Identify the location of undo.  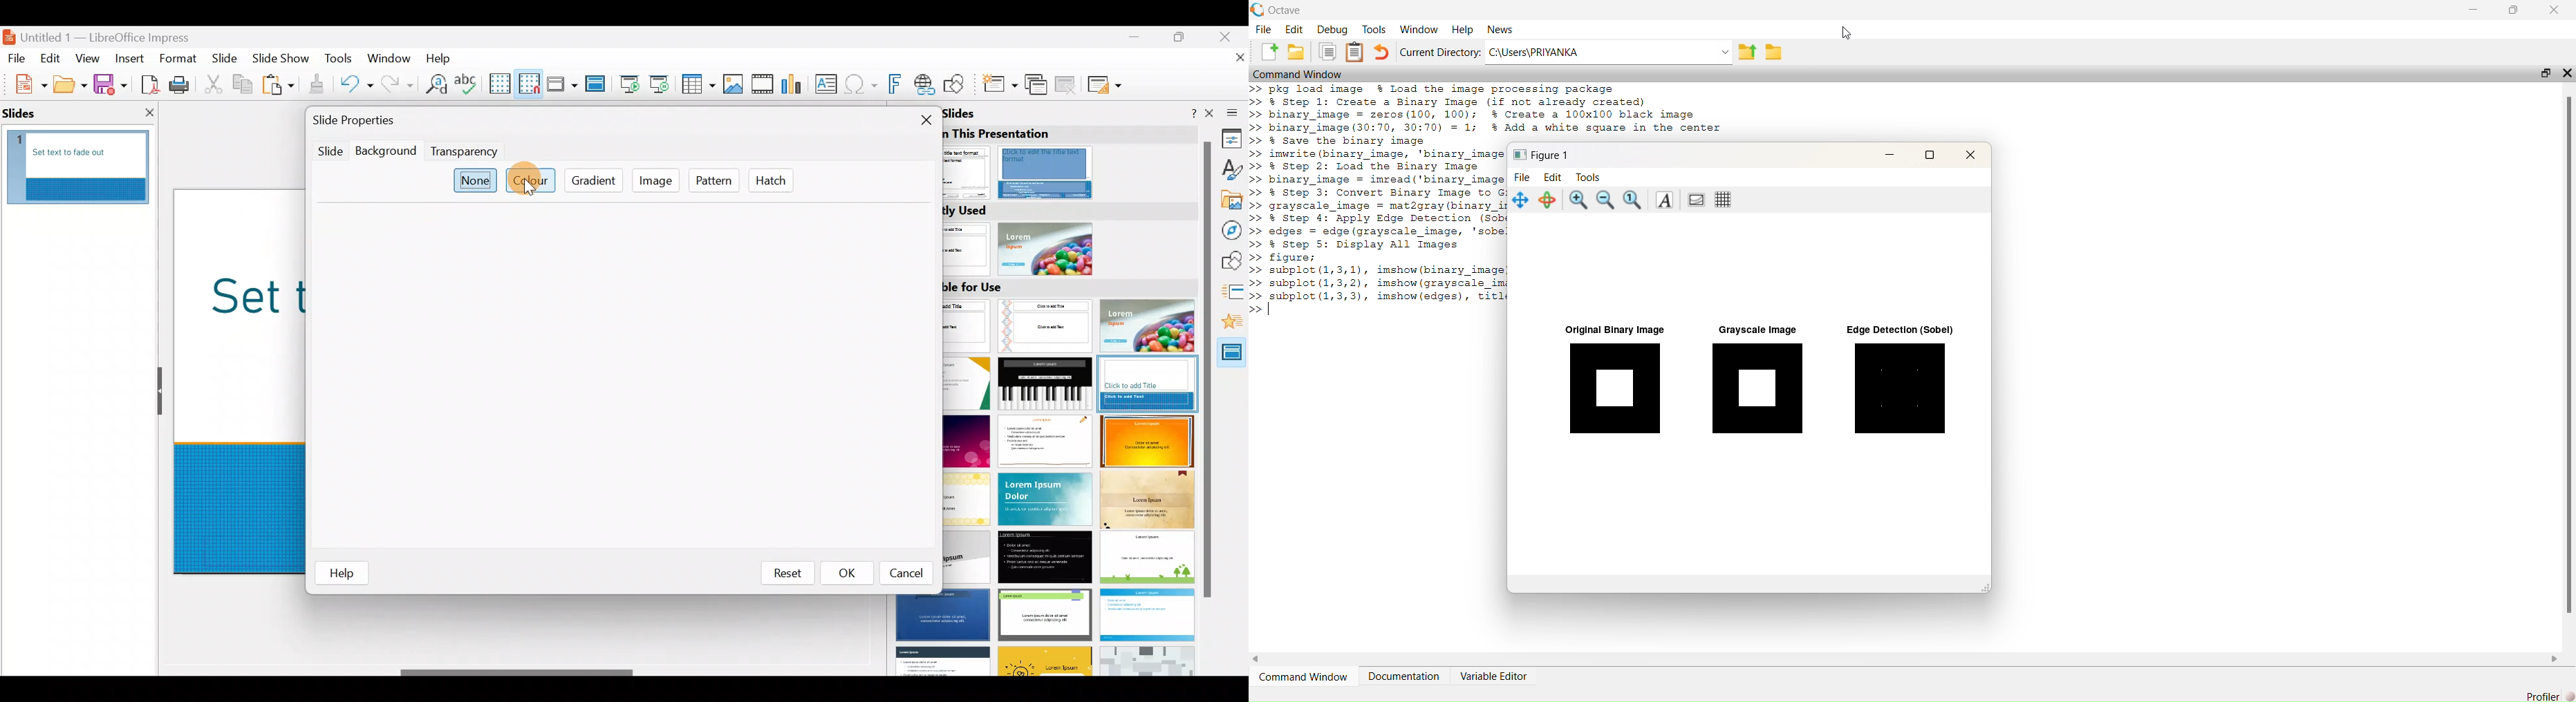
(1383, 51).